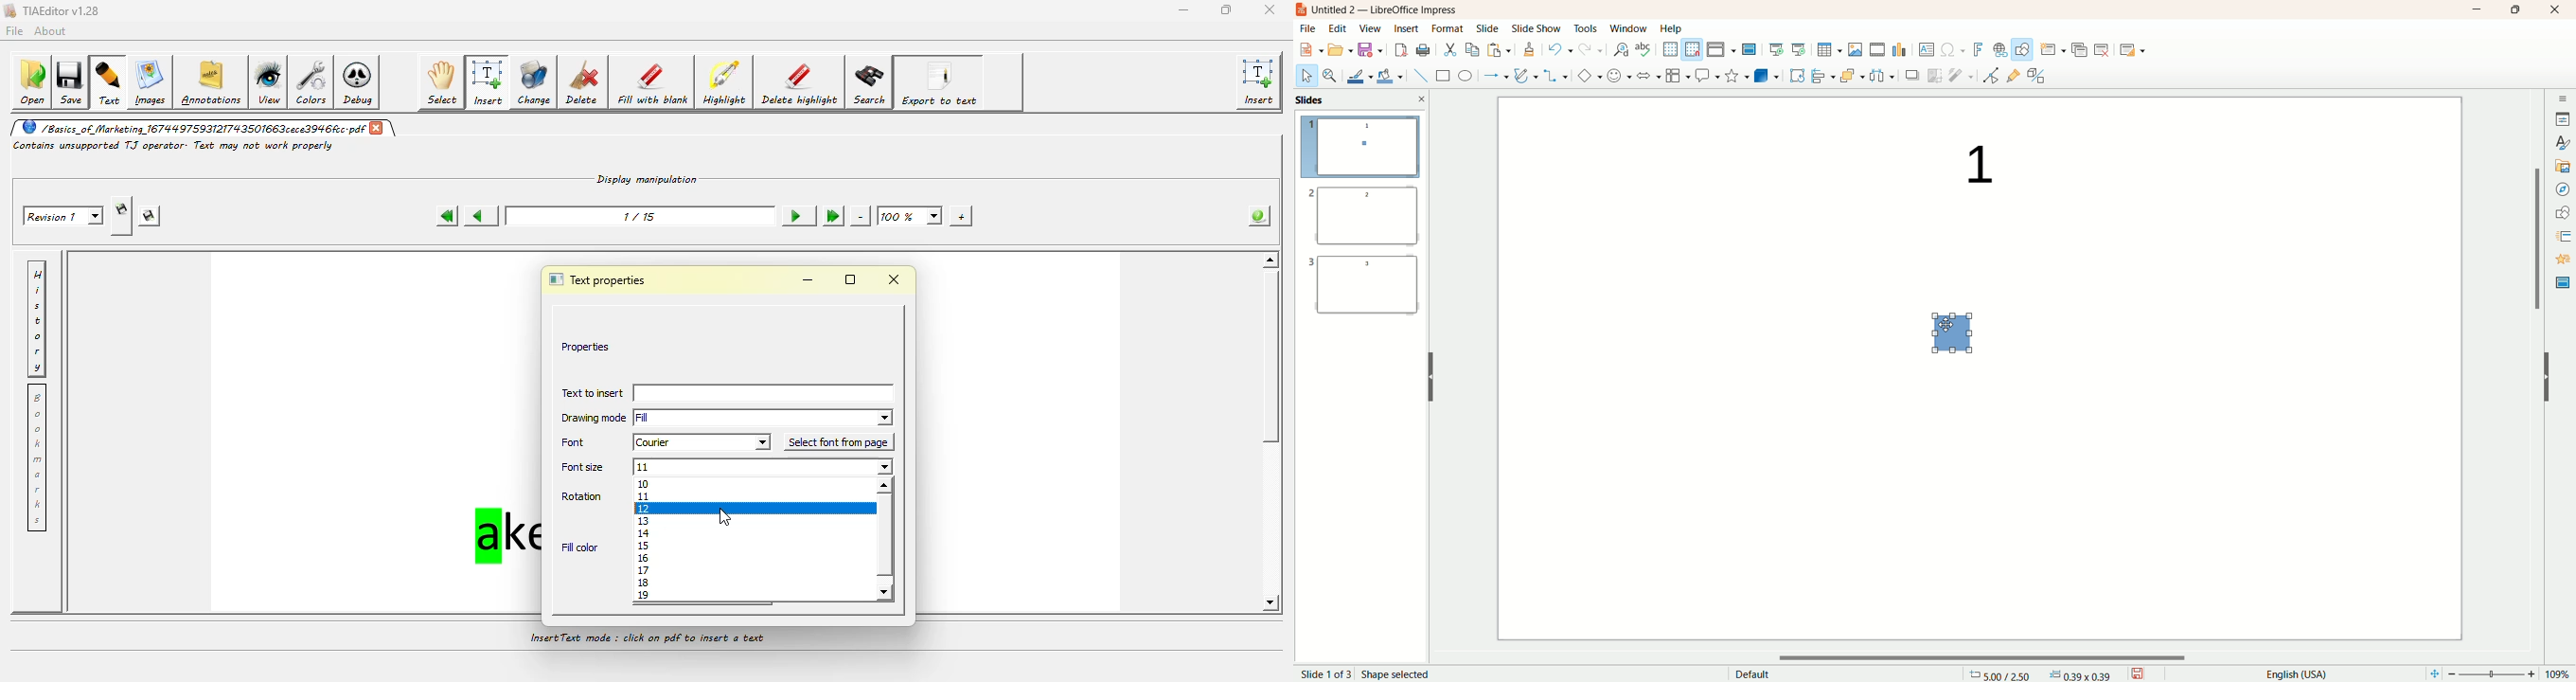 The image size is (2576, 700). Describe the element at coordinates (1422, 98) in the screenshot. I see `close` at that location.